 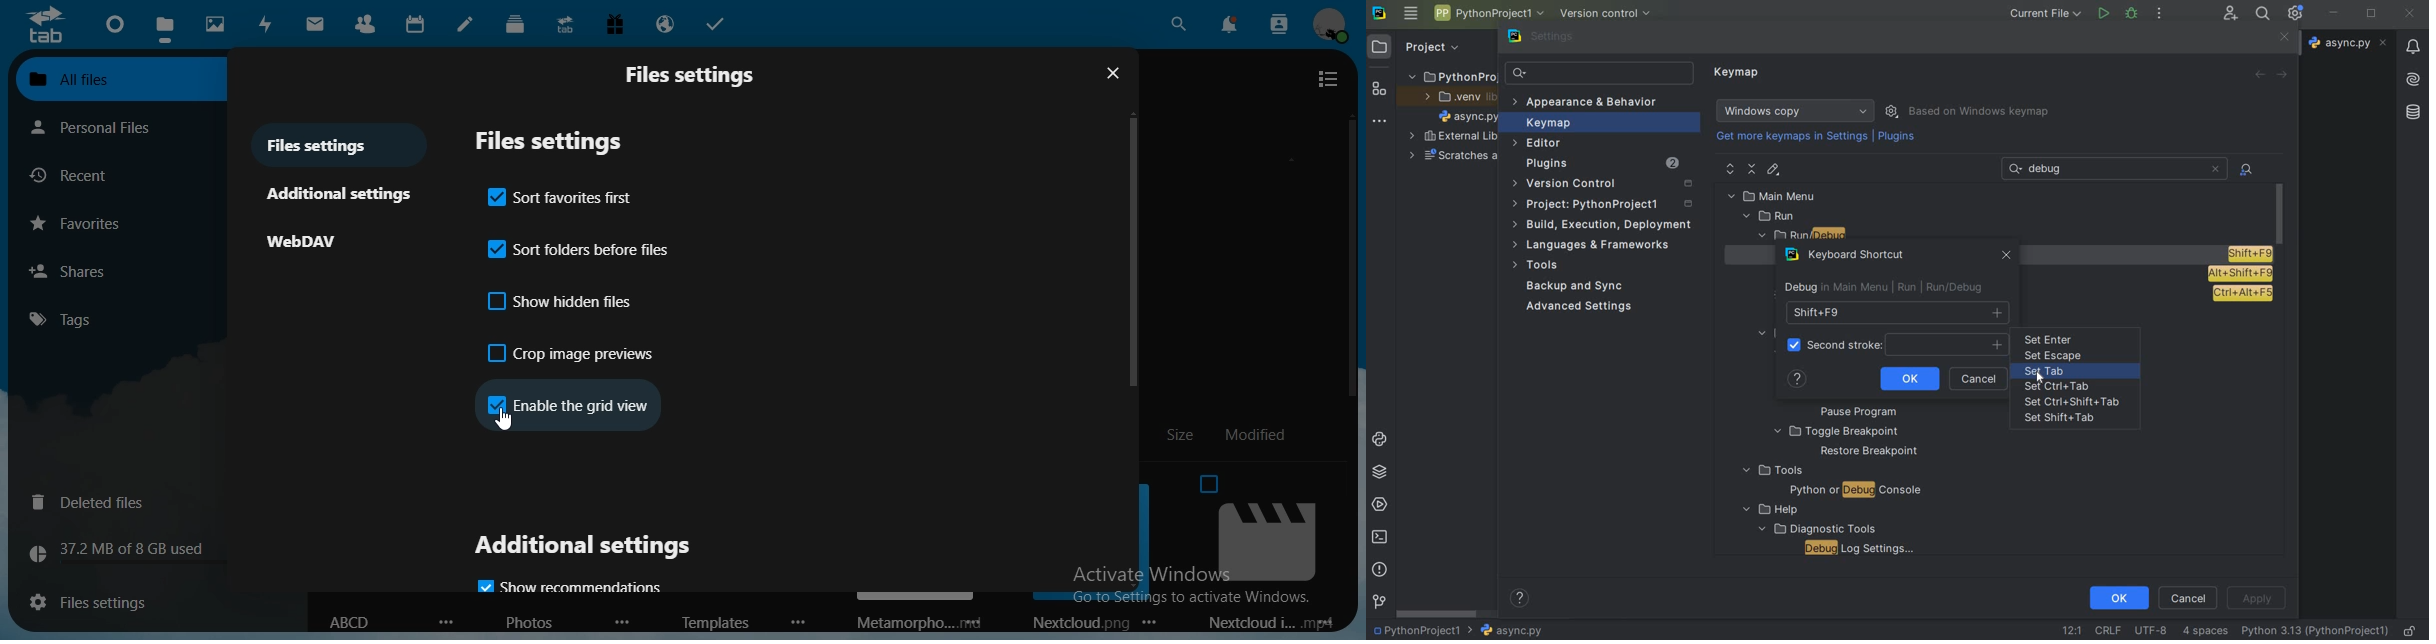 What do you see at coordinates (1072, 623) in the screenshot?
I see `nextcloud` at bounding box center [1072, 623].